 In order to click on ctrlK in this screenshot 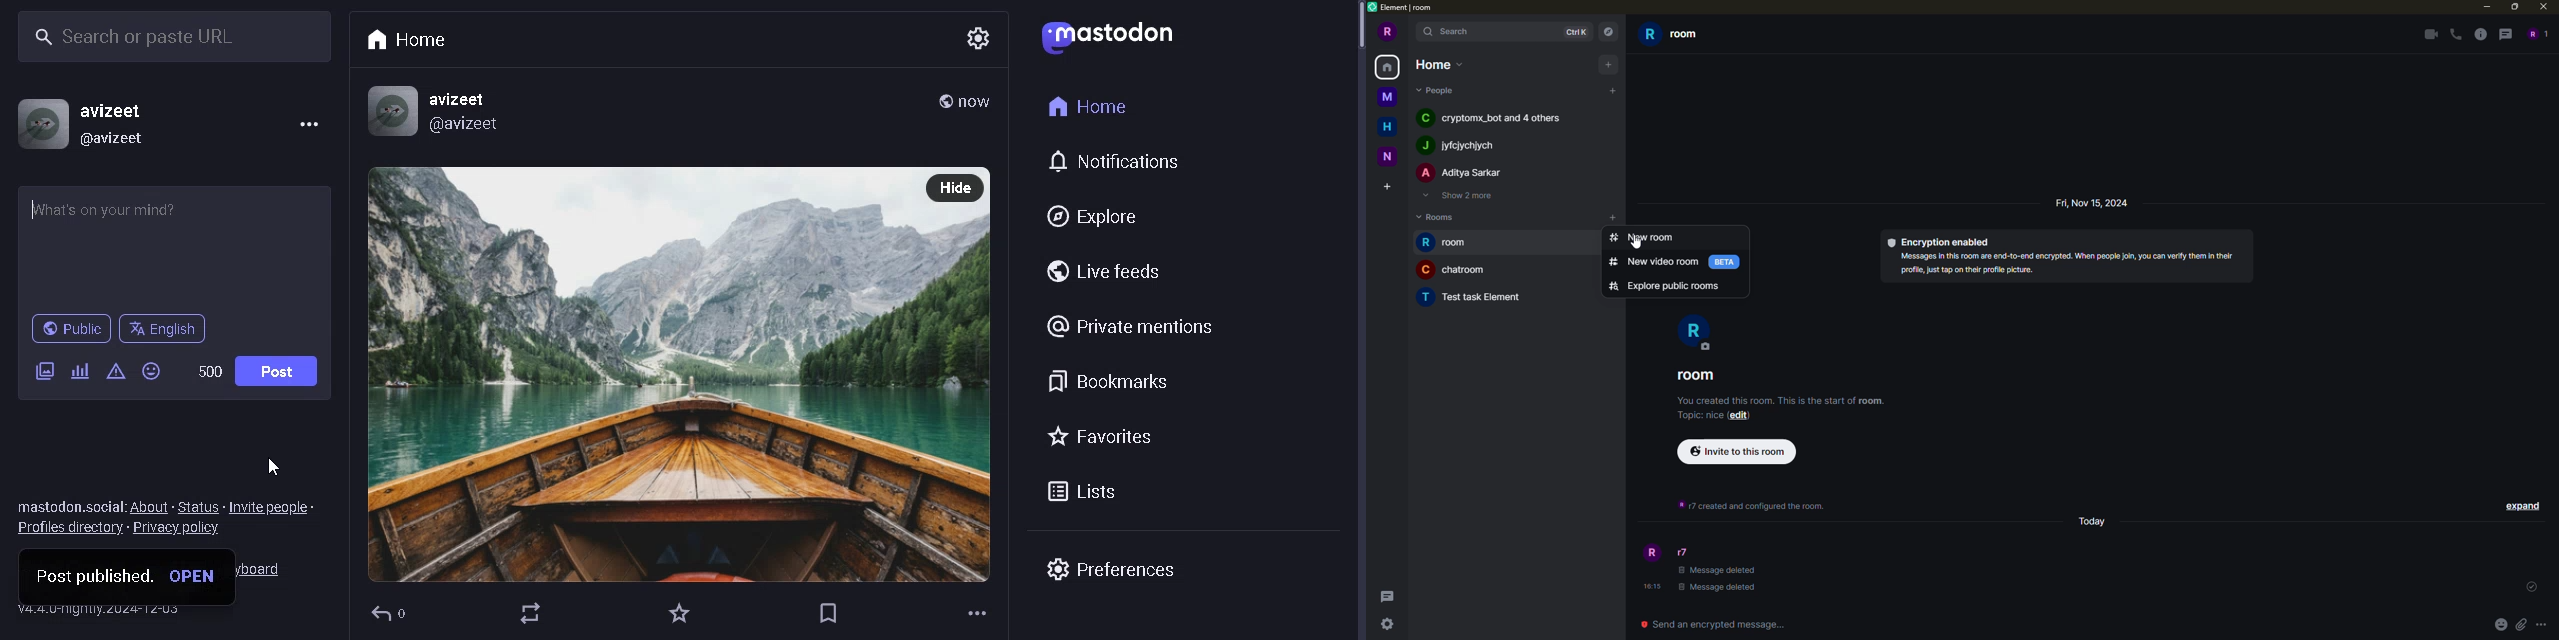, I will do `click(1575, 32)`.